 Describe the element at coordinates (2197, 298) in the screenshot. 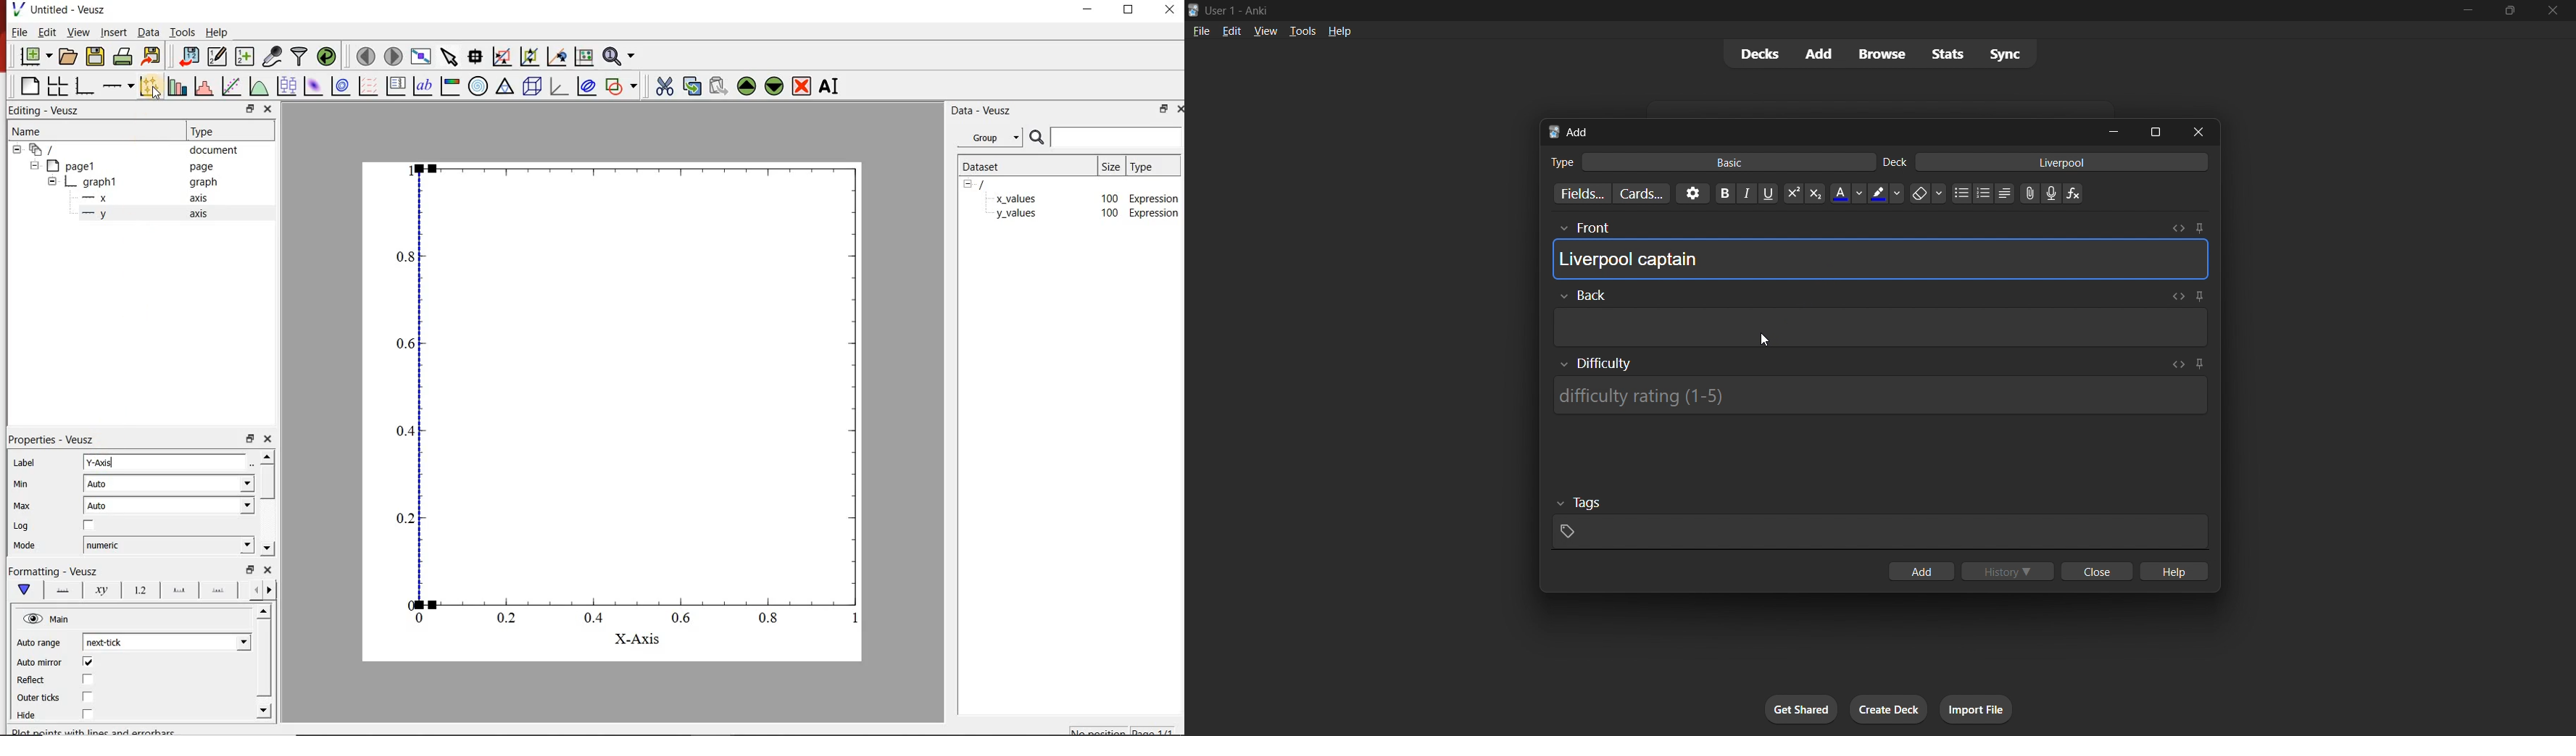

I see `Toggle sticky` at that location.